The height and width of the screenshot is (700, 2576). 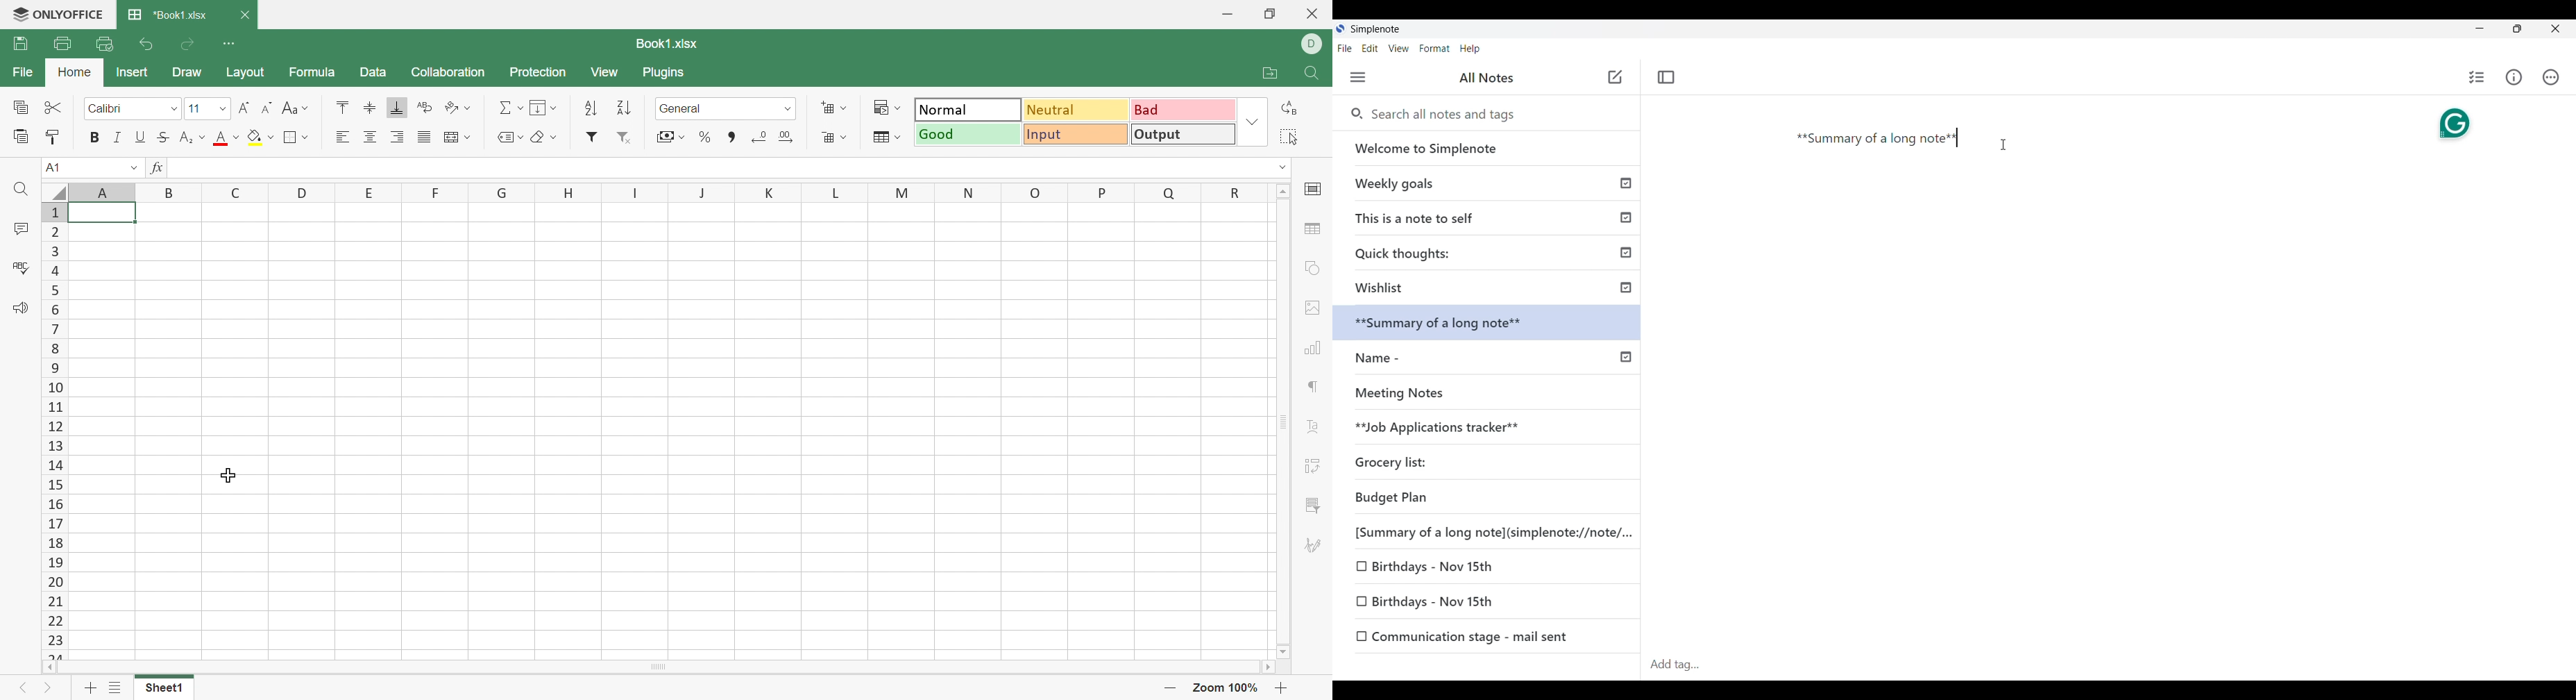 I want to click on Justified, so click(x=423, y=138).